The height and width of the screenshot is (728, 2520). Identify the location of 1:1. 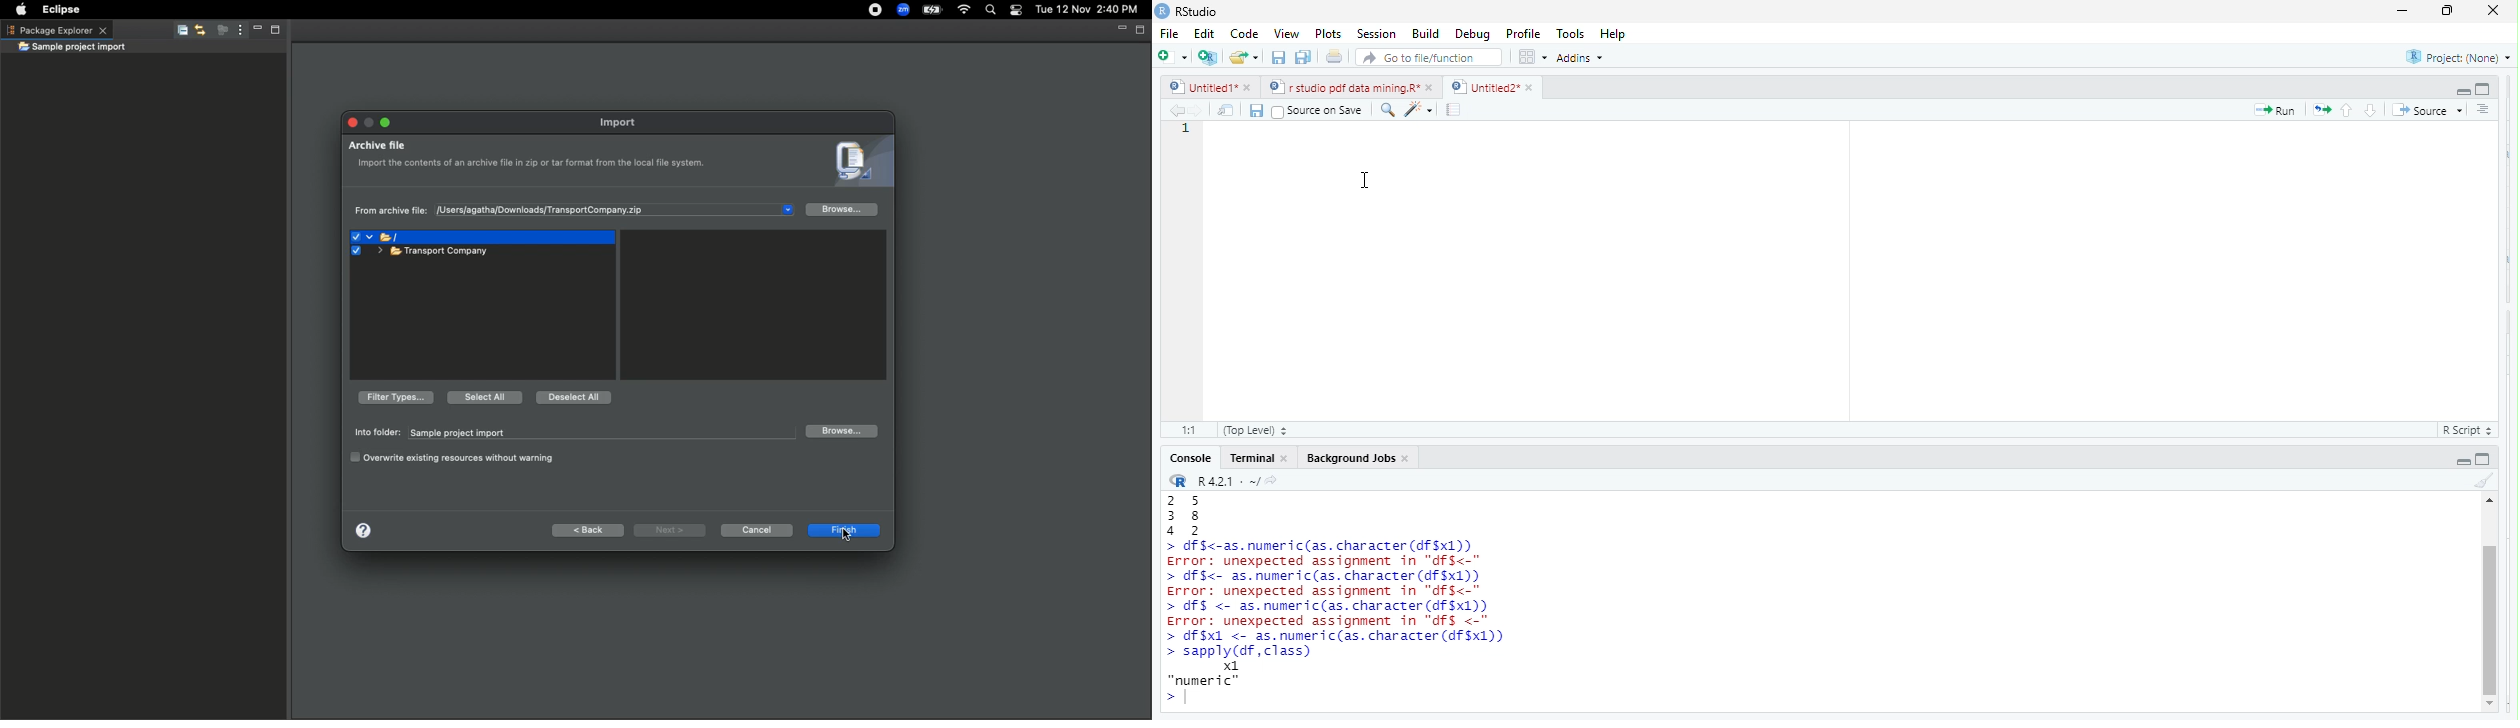
(1189, 430).